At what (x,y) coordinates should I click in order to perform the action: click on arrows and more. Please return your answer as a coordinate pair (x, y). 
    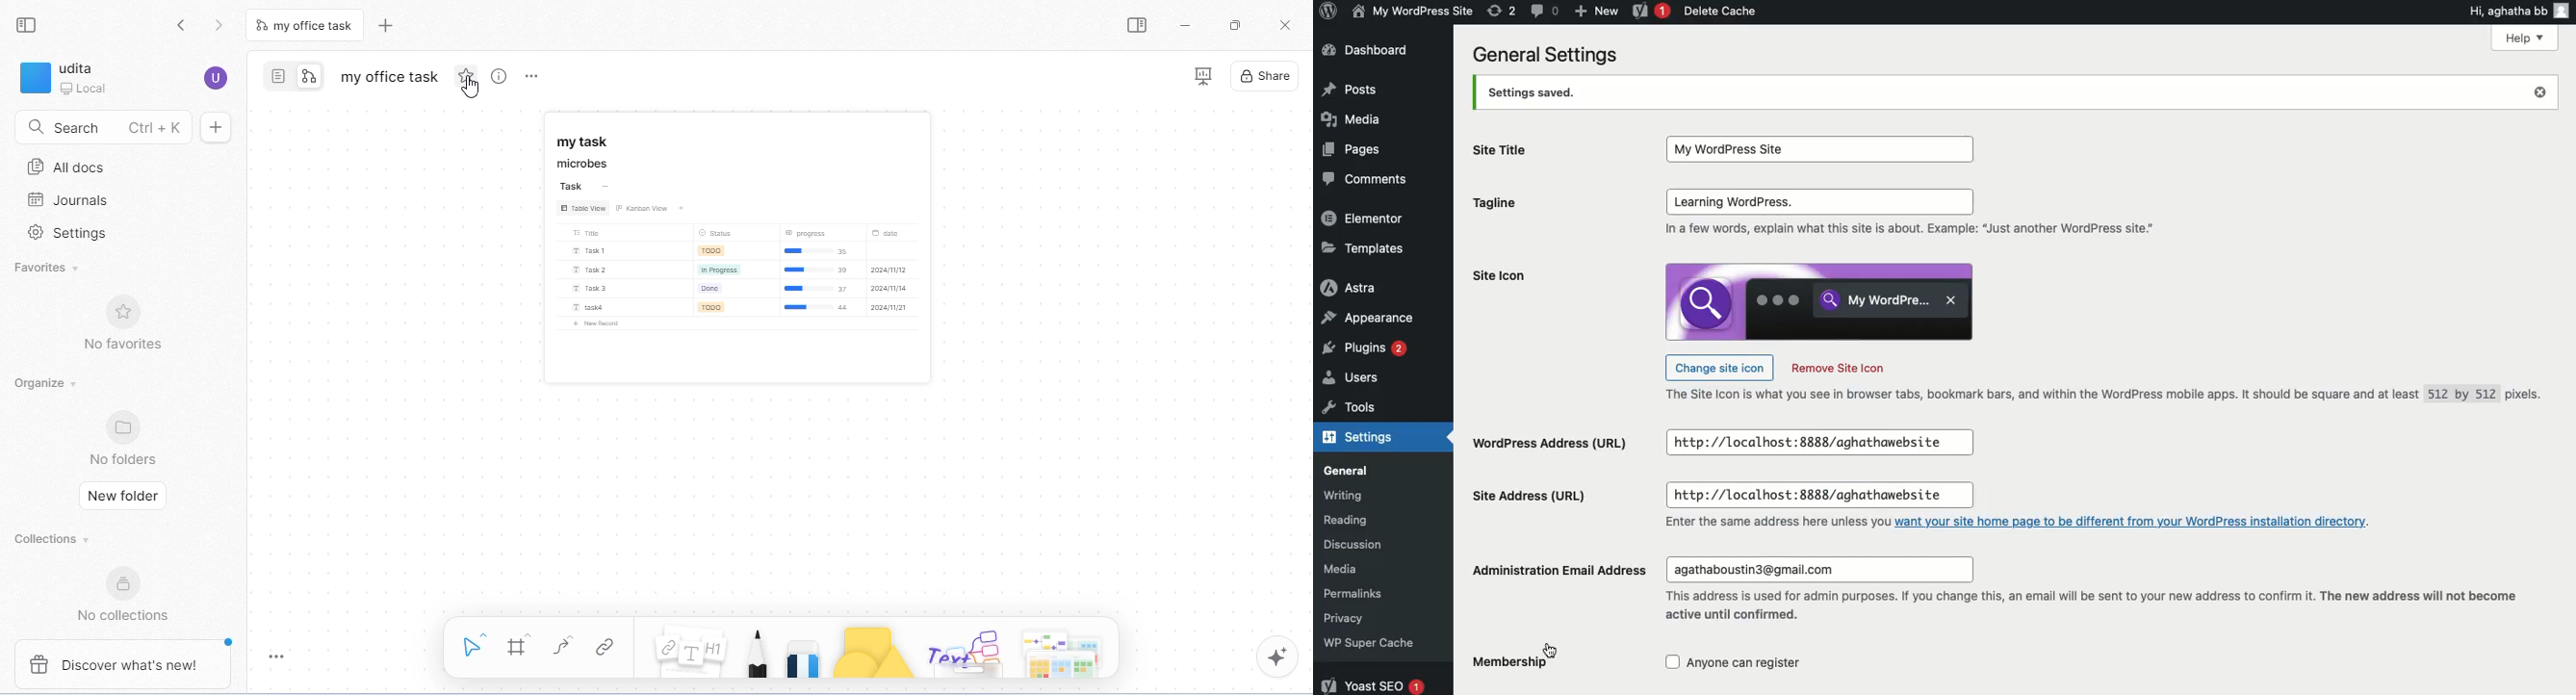
    Looking at the image, I should click on (1068, 650).